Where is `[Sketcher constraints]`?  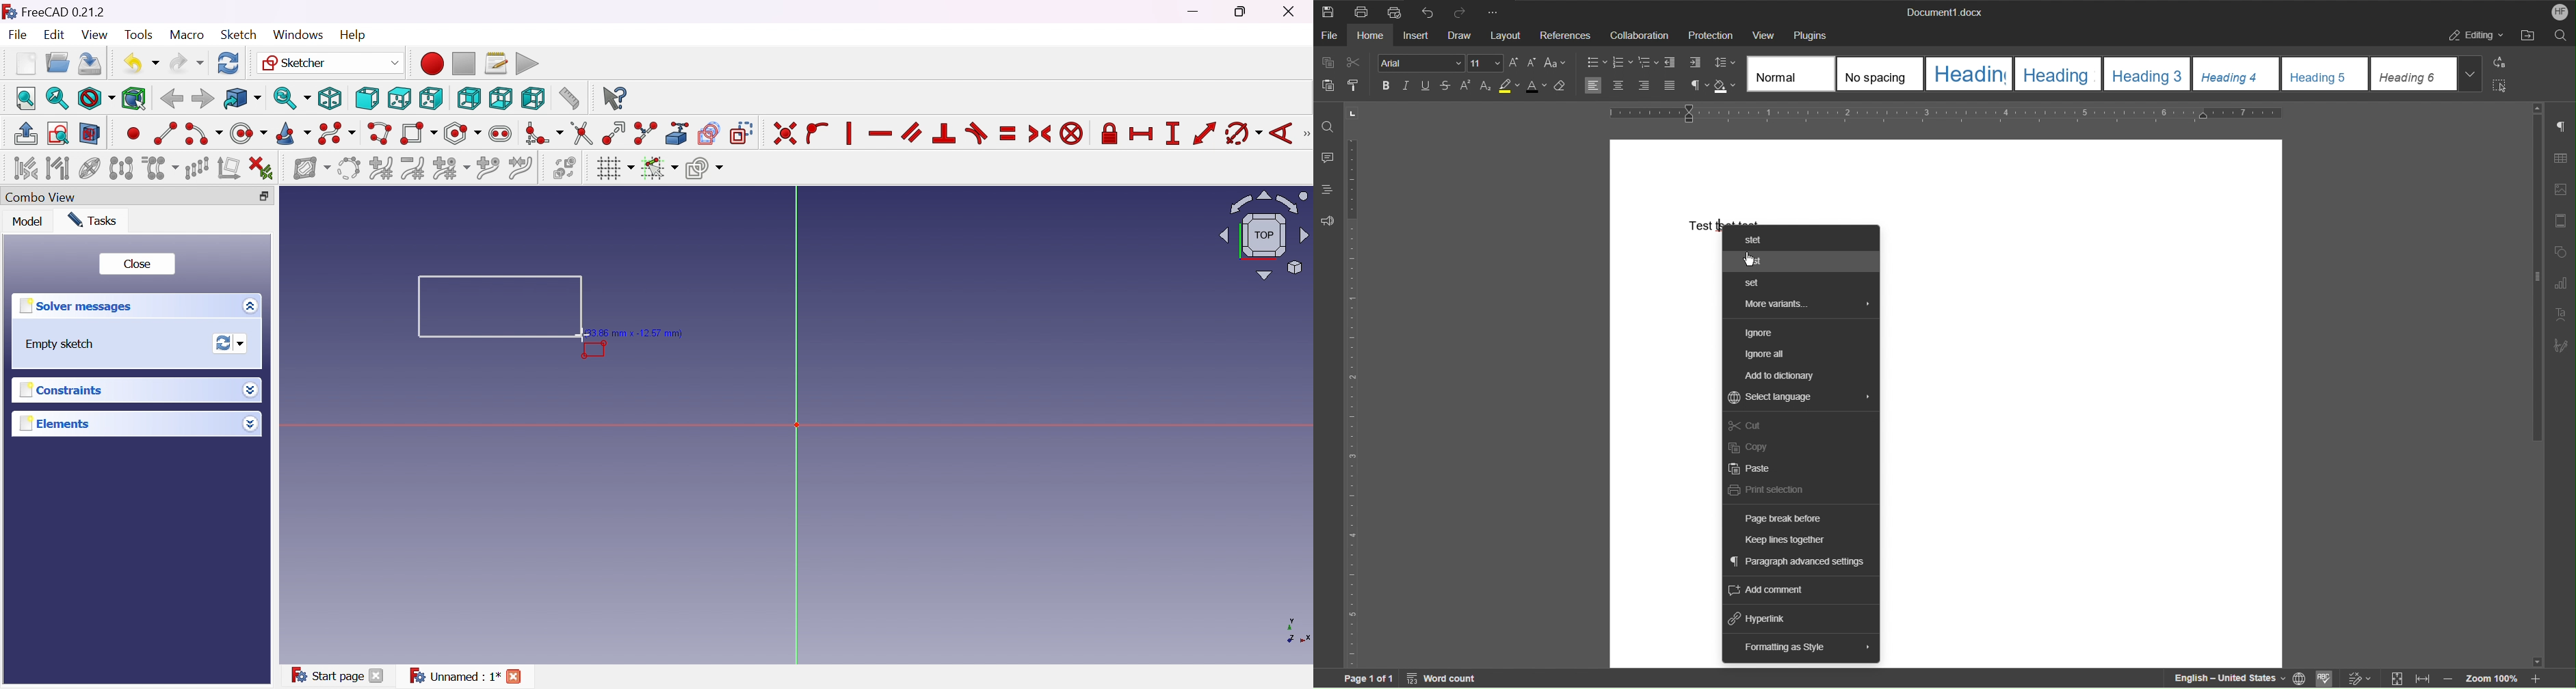 [Sketcher constraints] is located at coordinates (1305, 134).